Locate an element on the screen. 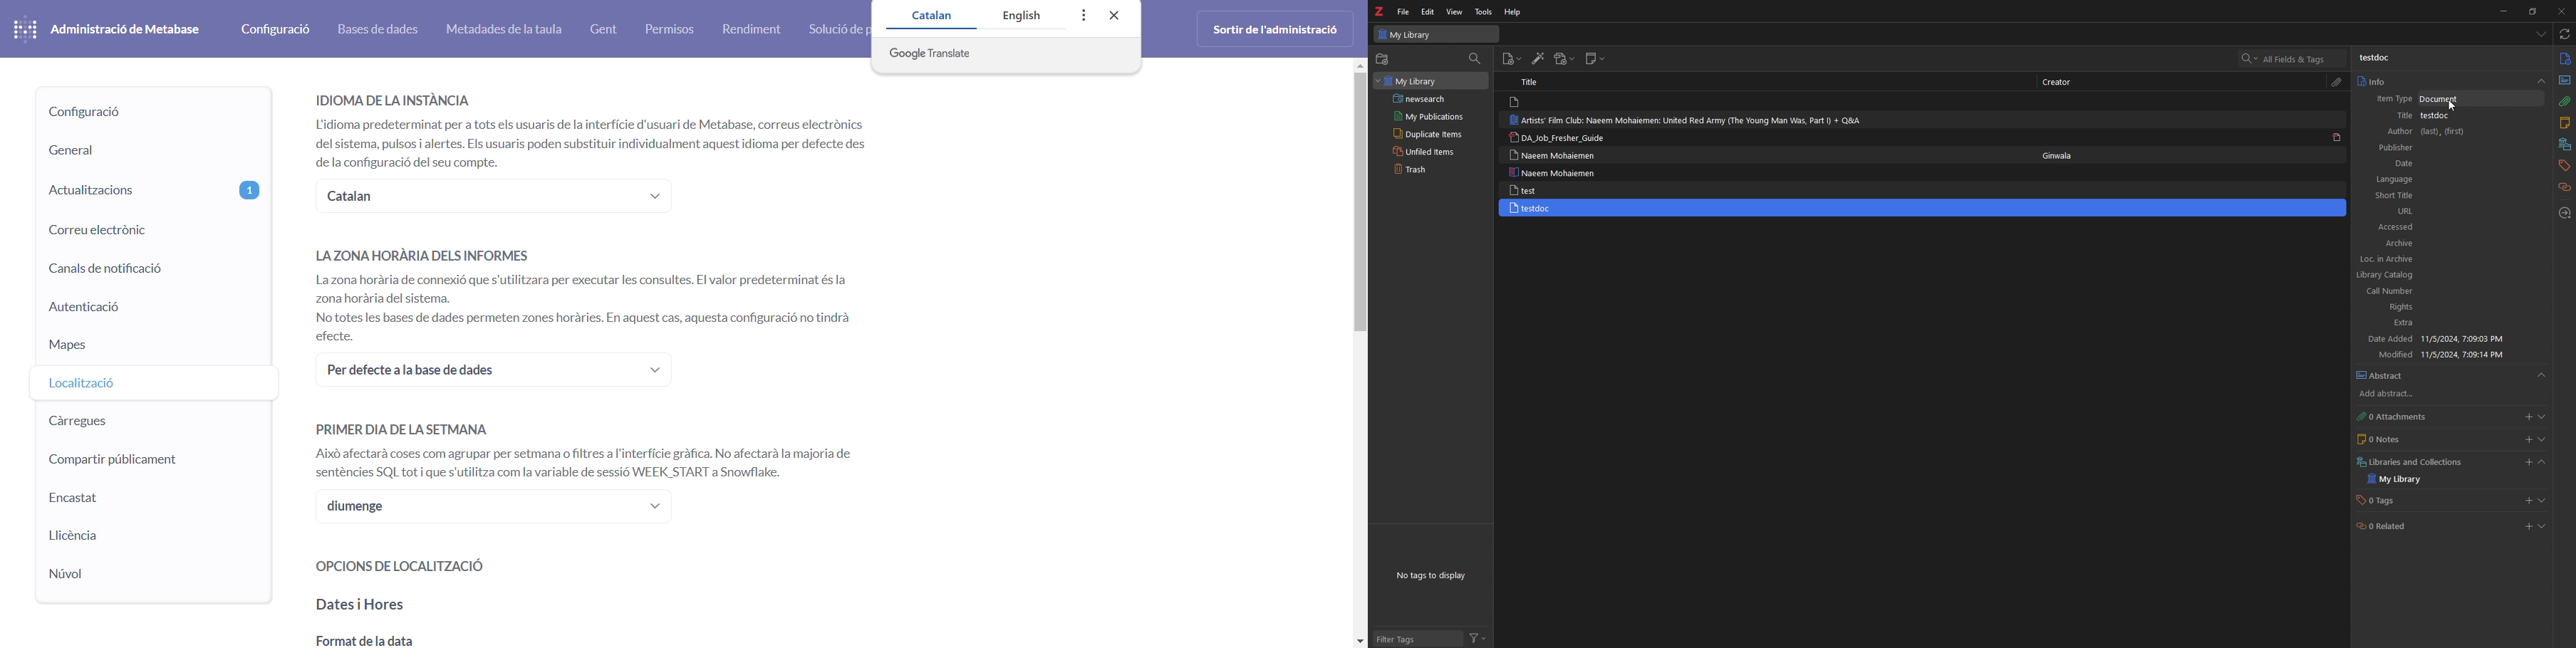 The image size is (2576, 672). locate is located at coordinates (2564, 213).